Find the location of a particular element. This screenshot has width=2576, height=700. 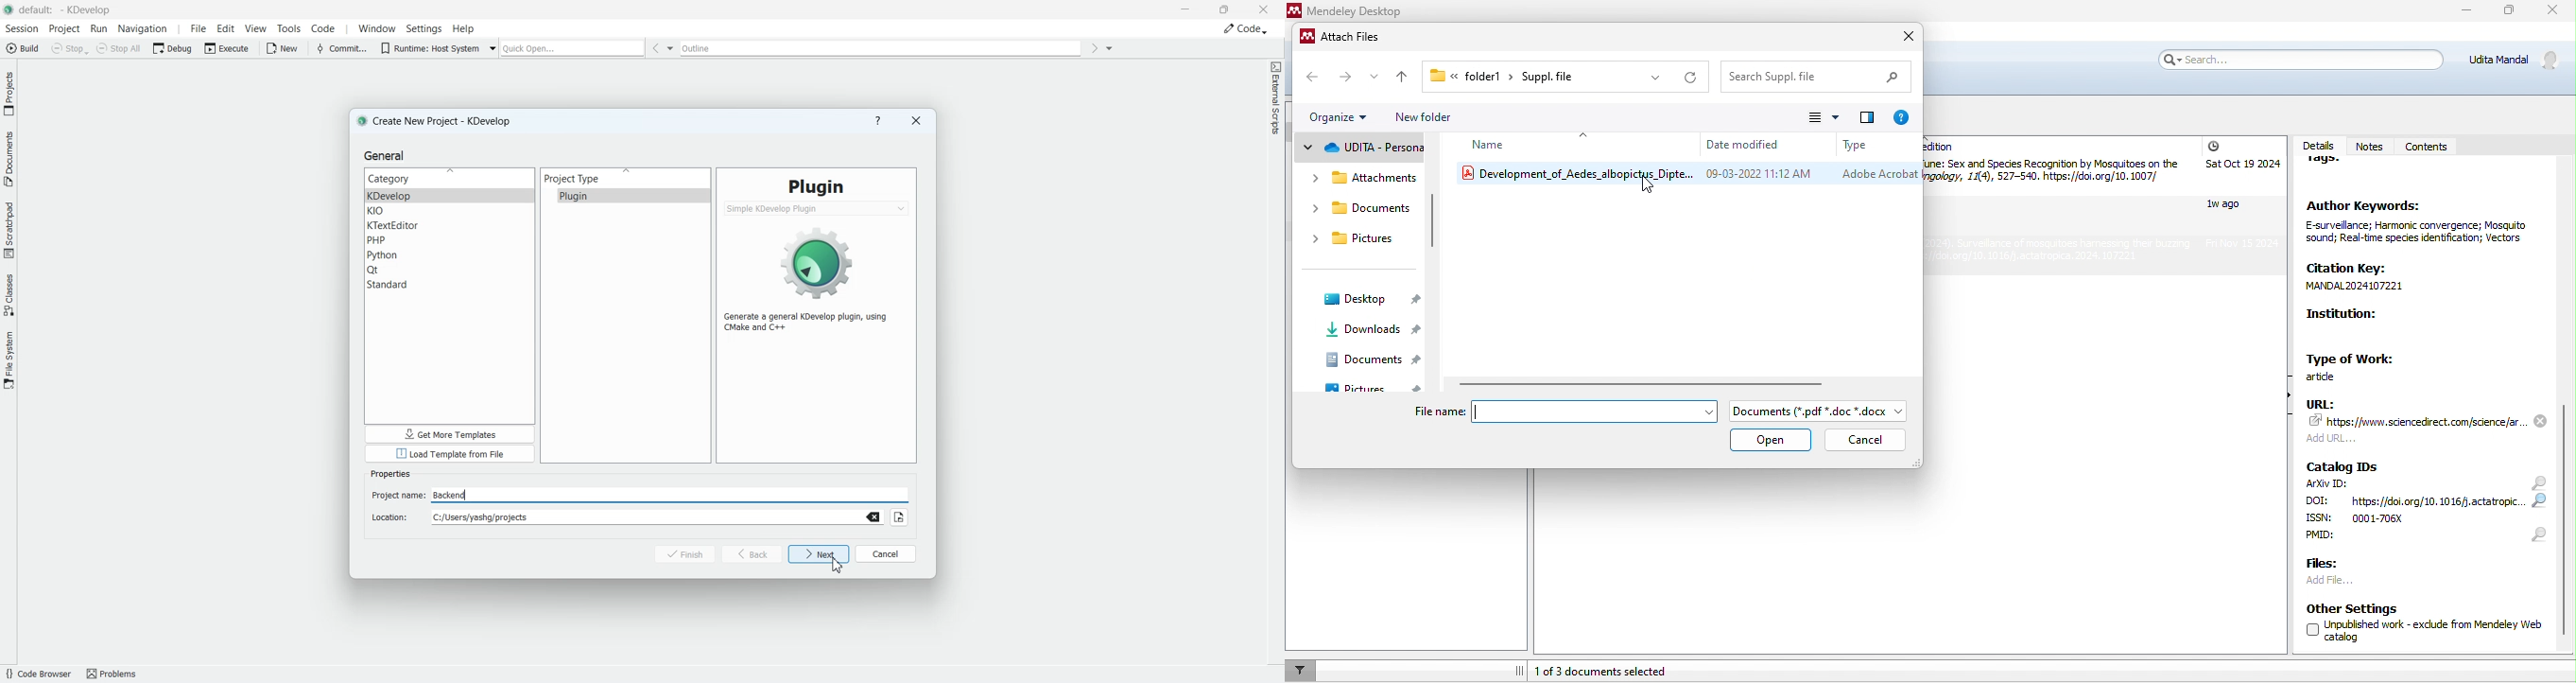

PMID is located at coordinates (2348, 540).